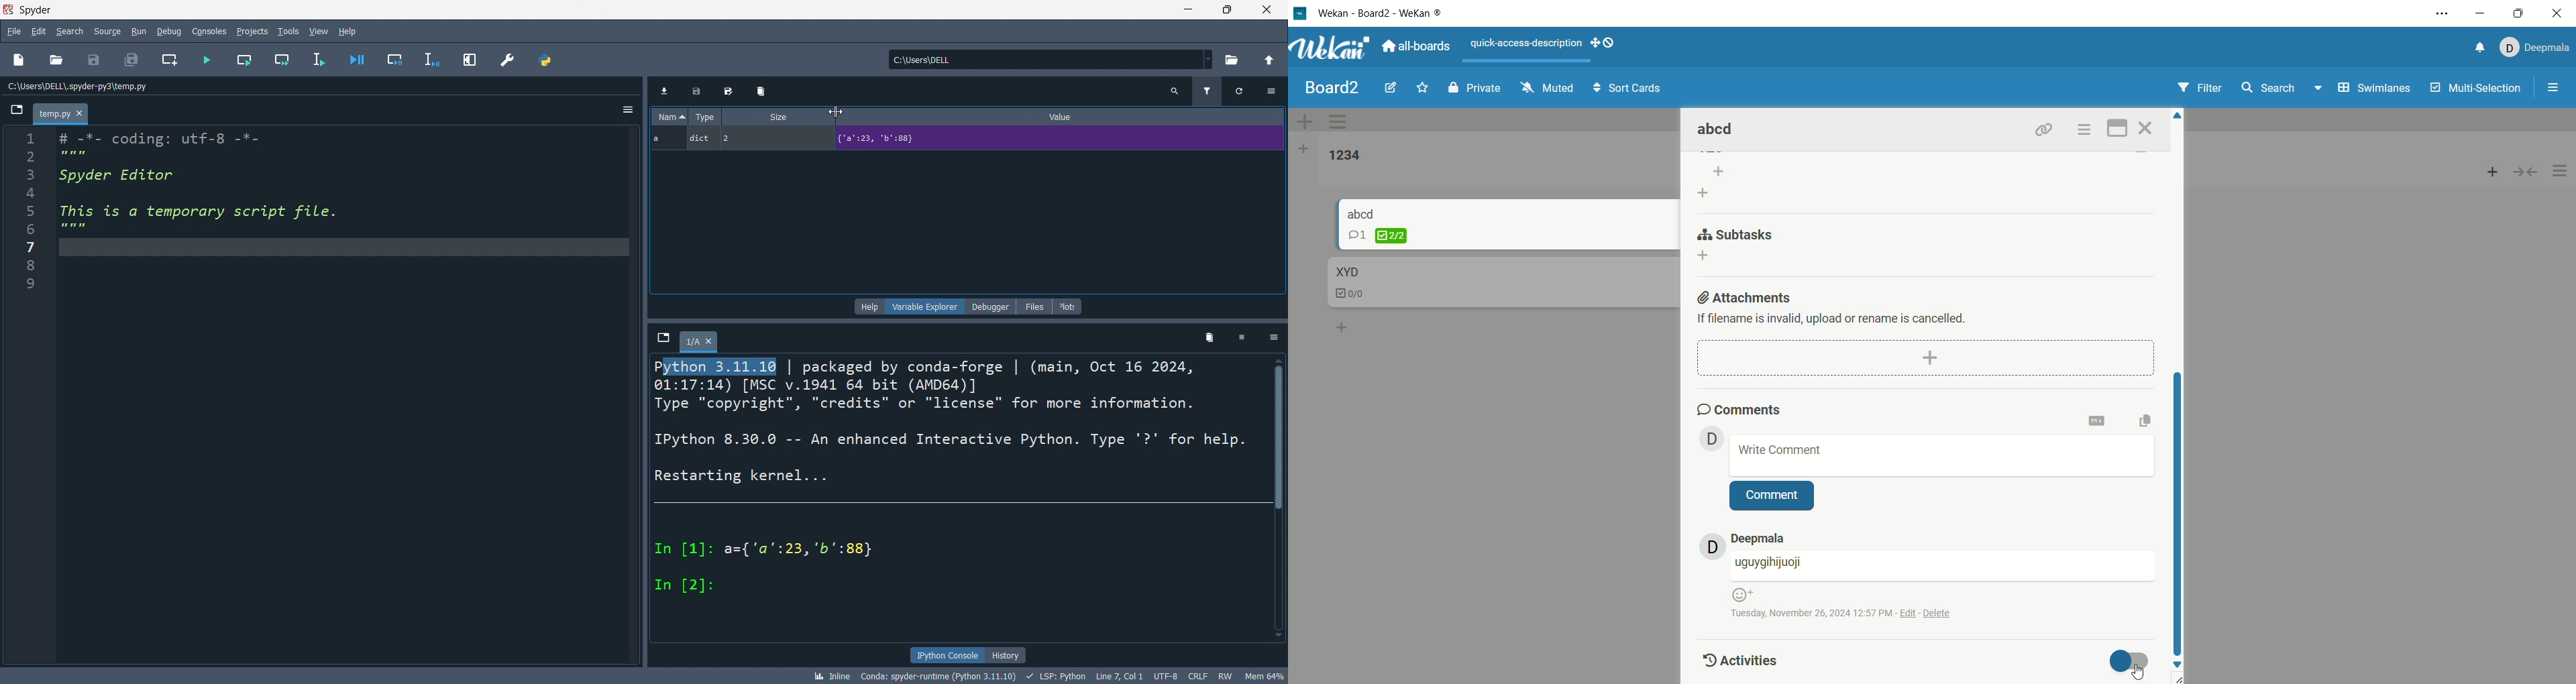  Describe the element at coordinates (699, 341) in the screenshot. I see `tab` at that location.